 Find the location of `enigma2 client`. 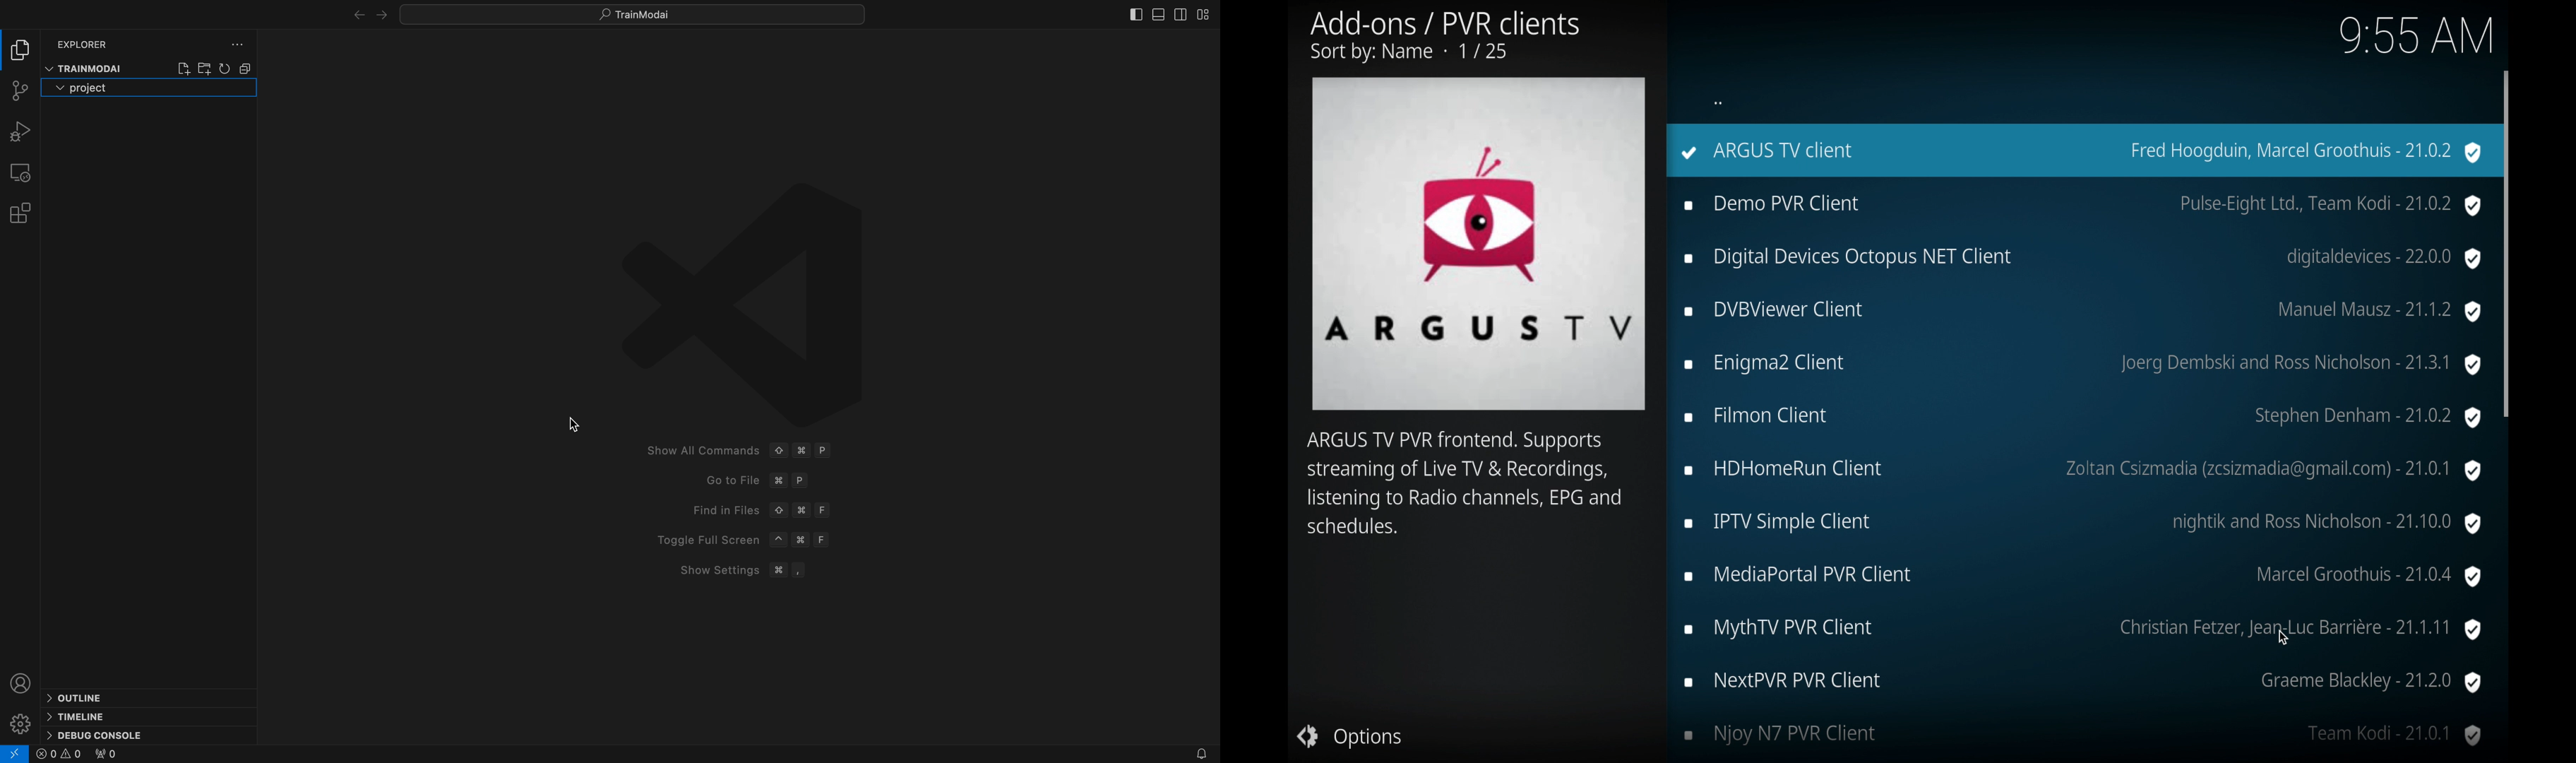

enigma2 client is located at coordinates (2081, 365).